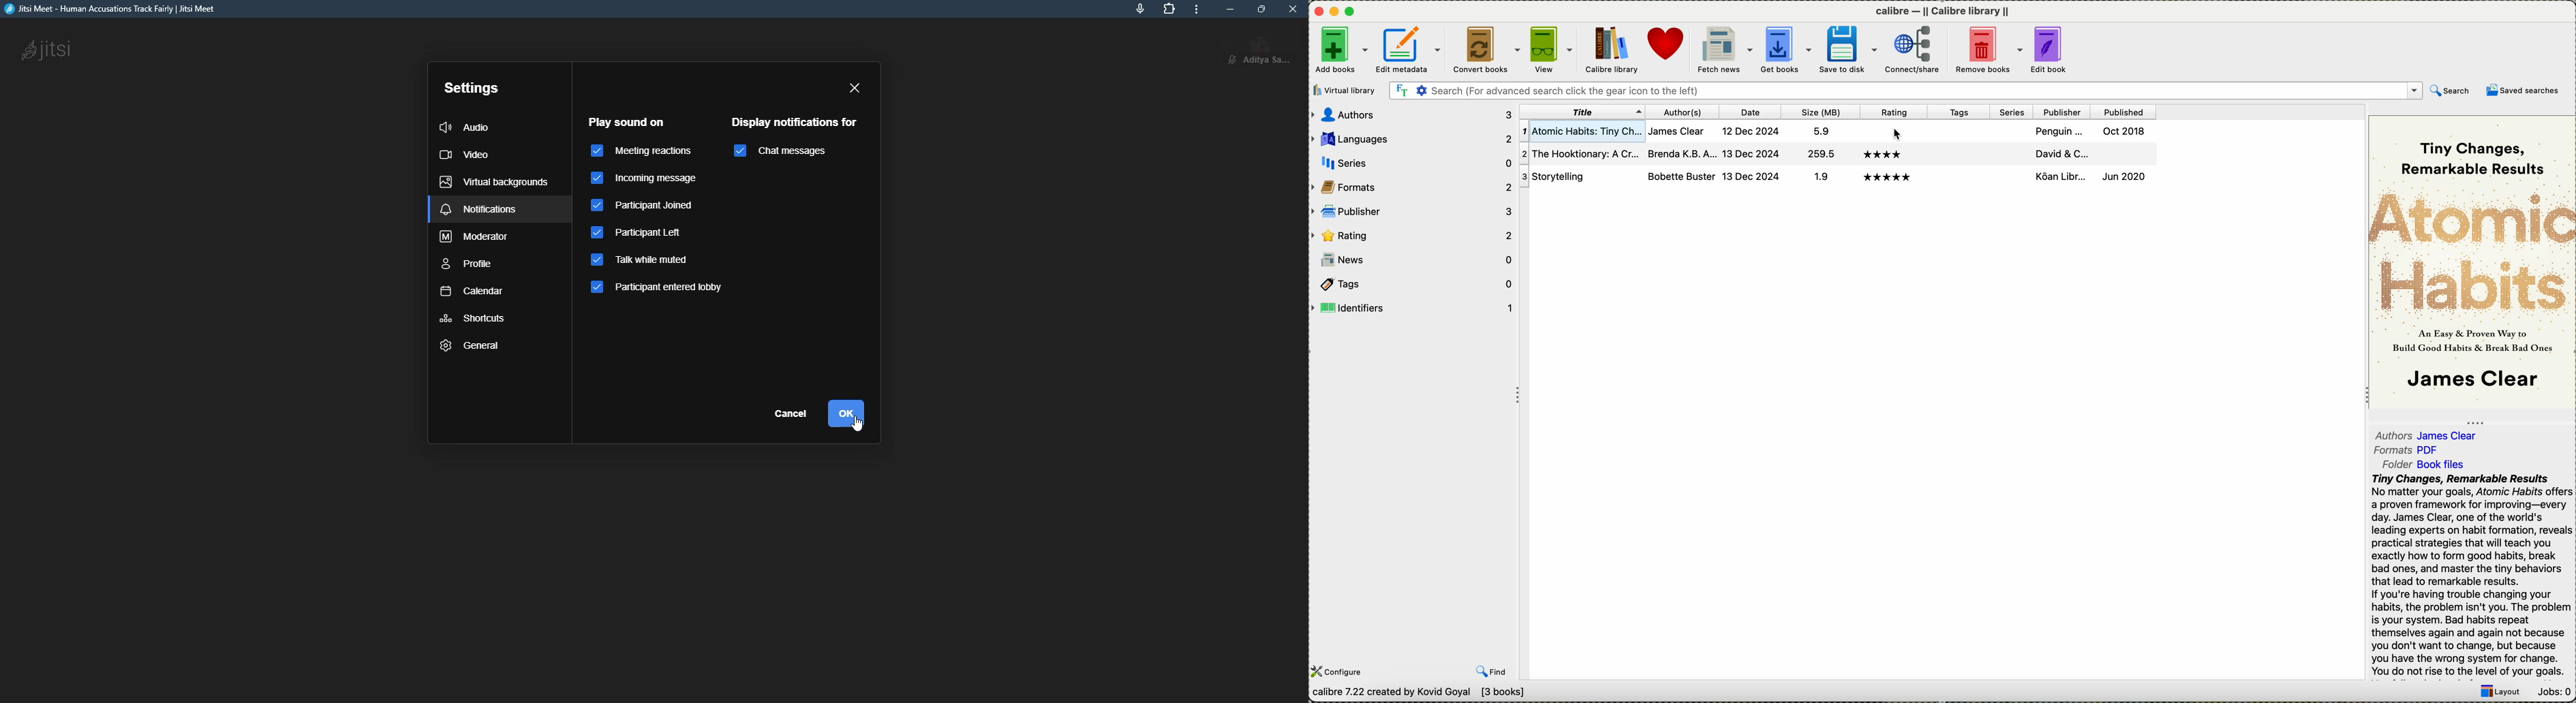  What do you see at coordinates (1295, 9) in the screenshot?
I see `close` at bounding box center [1295, 9].